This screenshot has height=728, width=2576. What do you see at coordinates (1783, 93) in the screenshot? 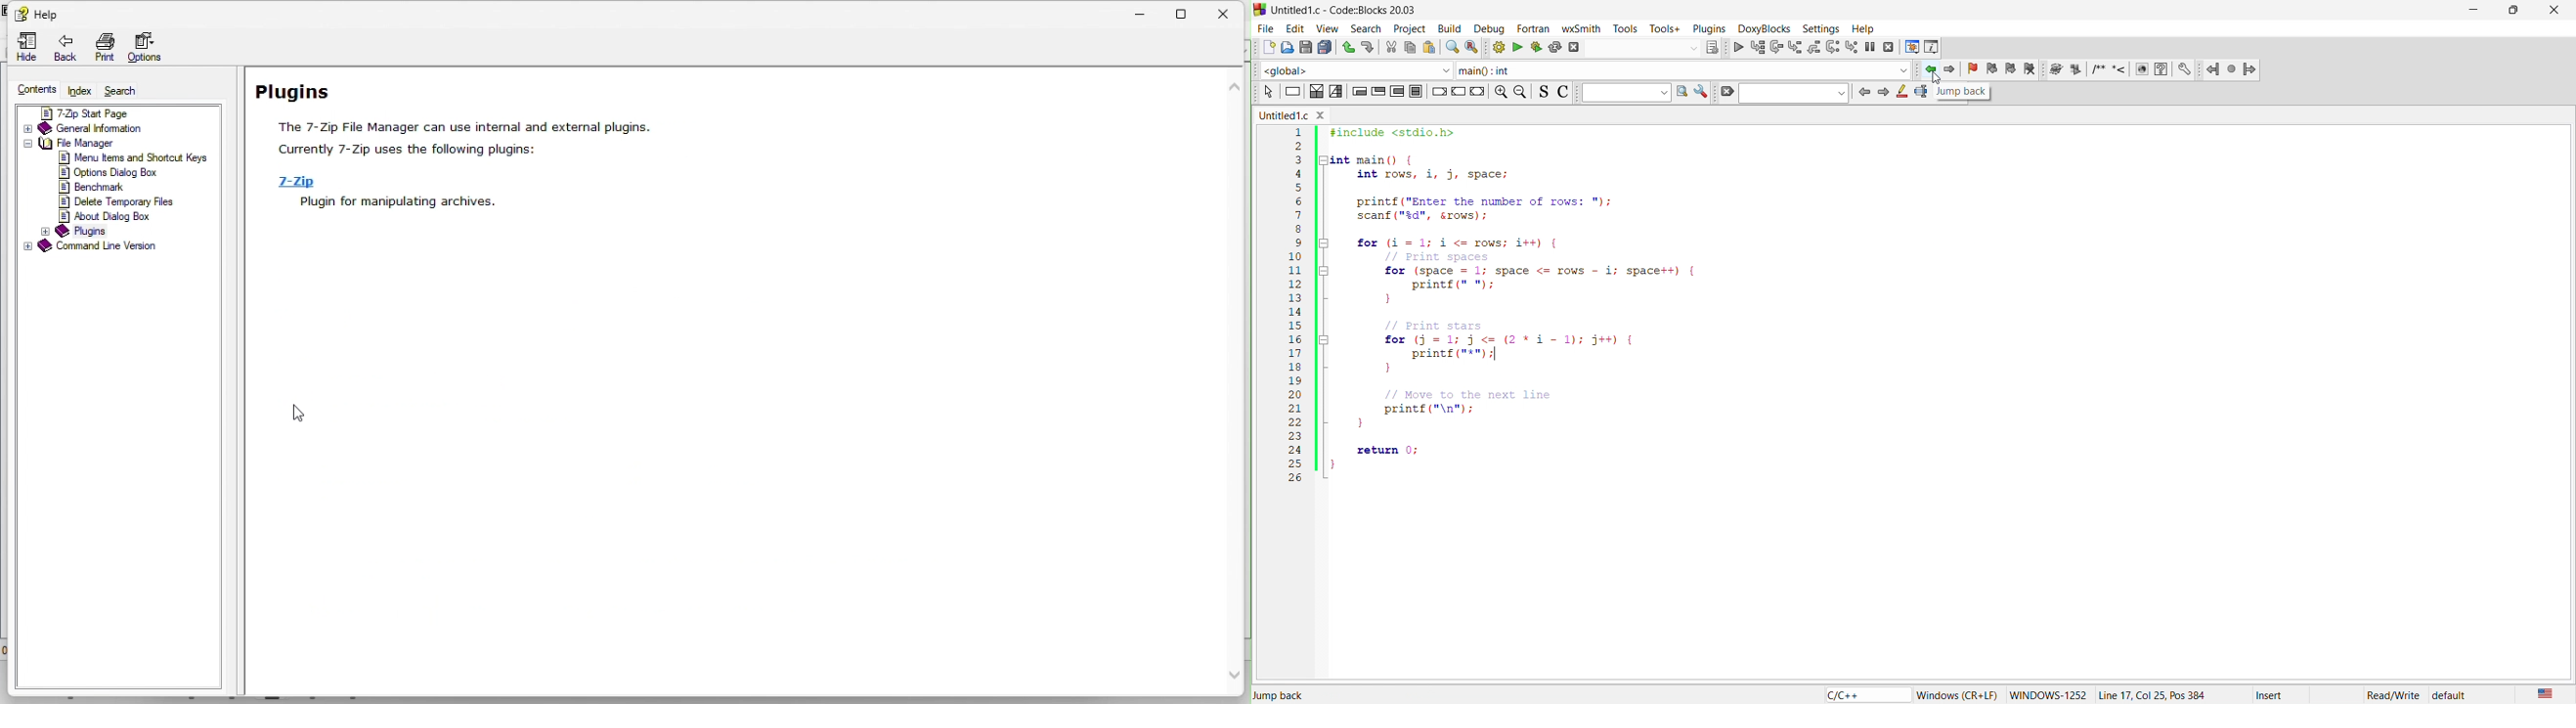
I see `search bar` at bounding box center [1783, 93].